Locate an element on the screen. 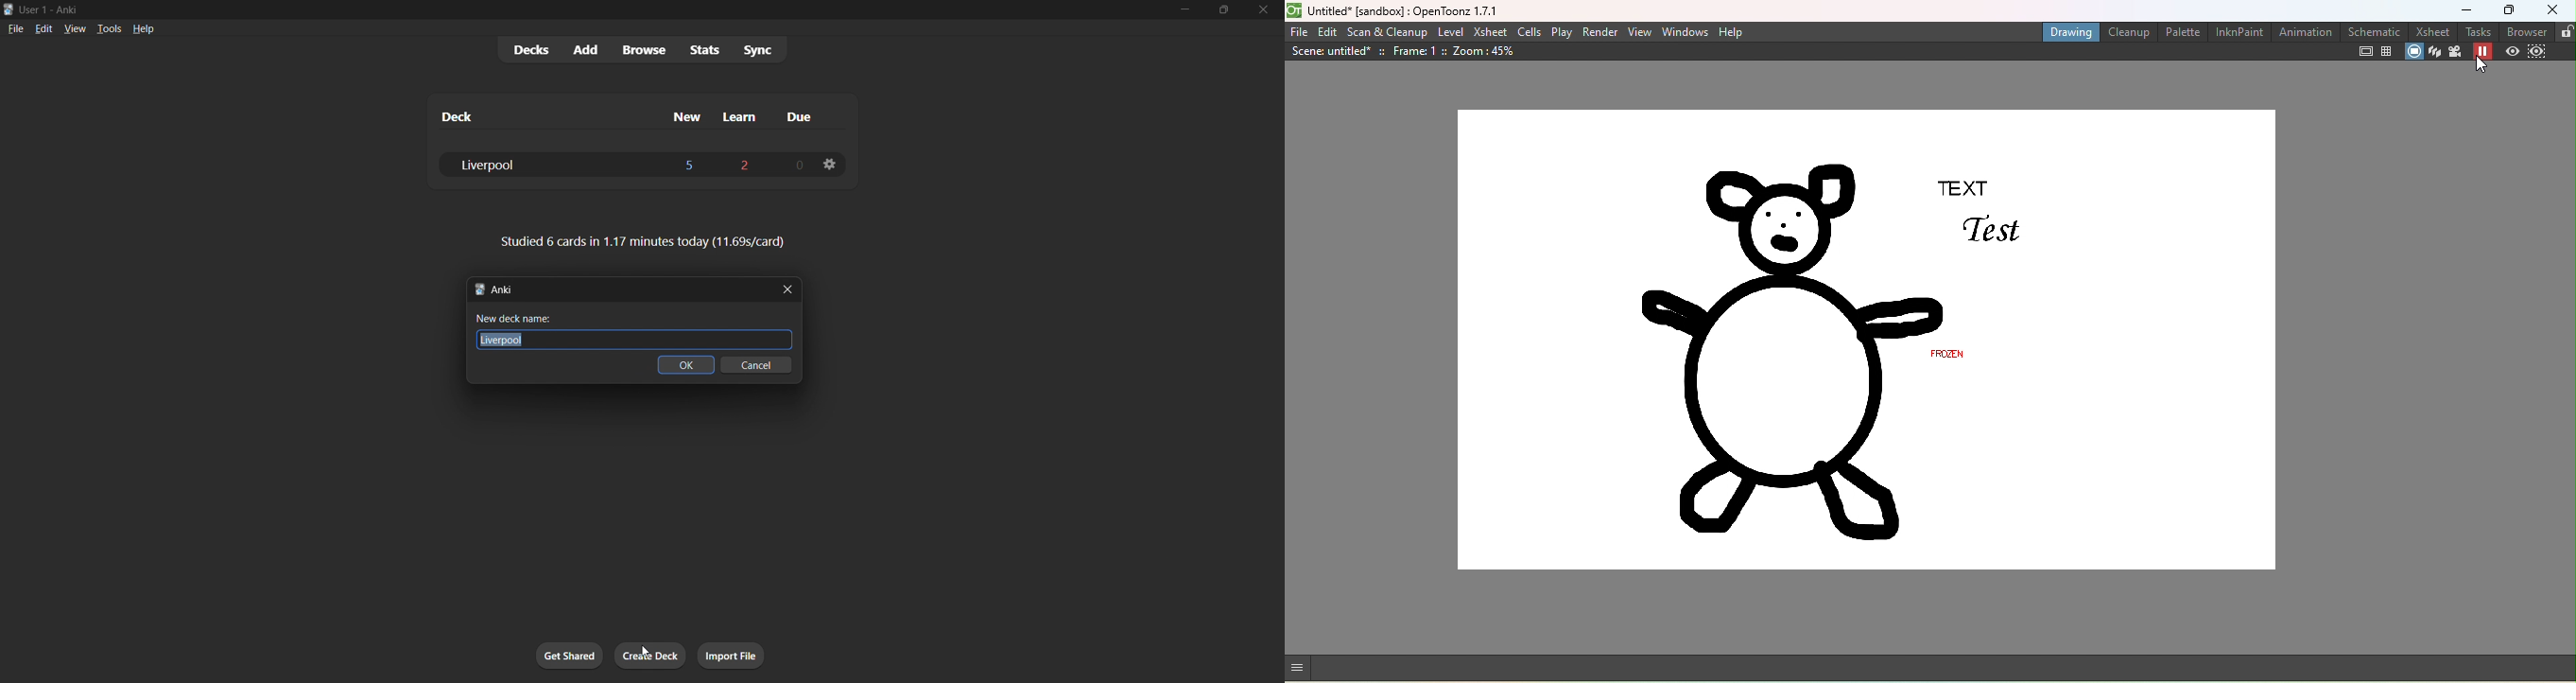 The image size is (2576, 700). close is located at coordinates (1261, 11).